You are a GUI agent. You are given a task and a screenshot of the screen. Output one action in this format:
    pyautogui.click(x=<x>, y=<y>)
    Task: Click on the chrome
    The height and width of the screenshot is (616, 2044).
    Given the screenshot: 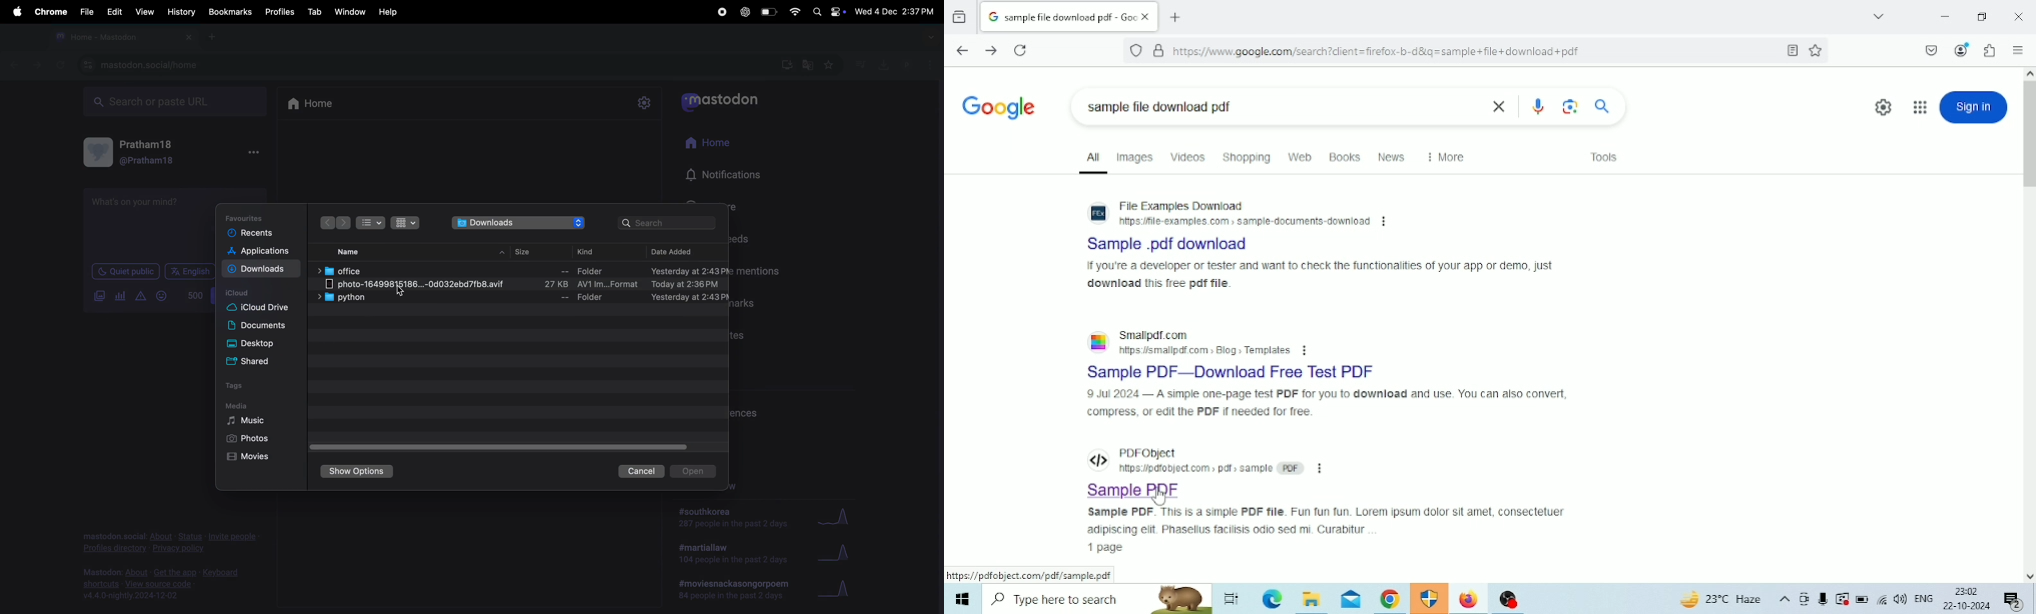 What is the action you would take?
    pyautogui.click(x=49, y=12)
    